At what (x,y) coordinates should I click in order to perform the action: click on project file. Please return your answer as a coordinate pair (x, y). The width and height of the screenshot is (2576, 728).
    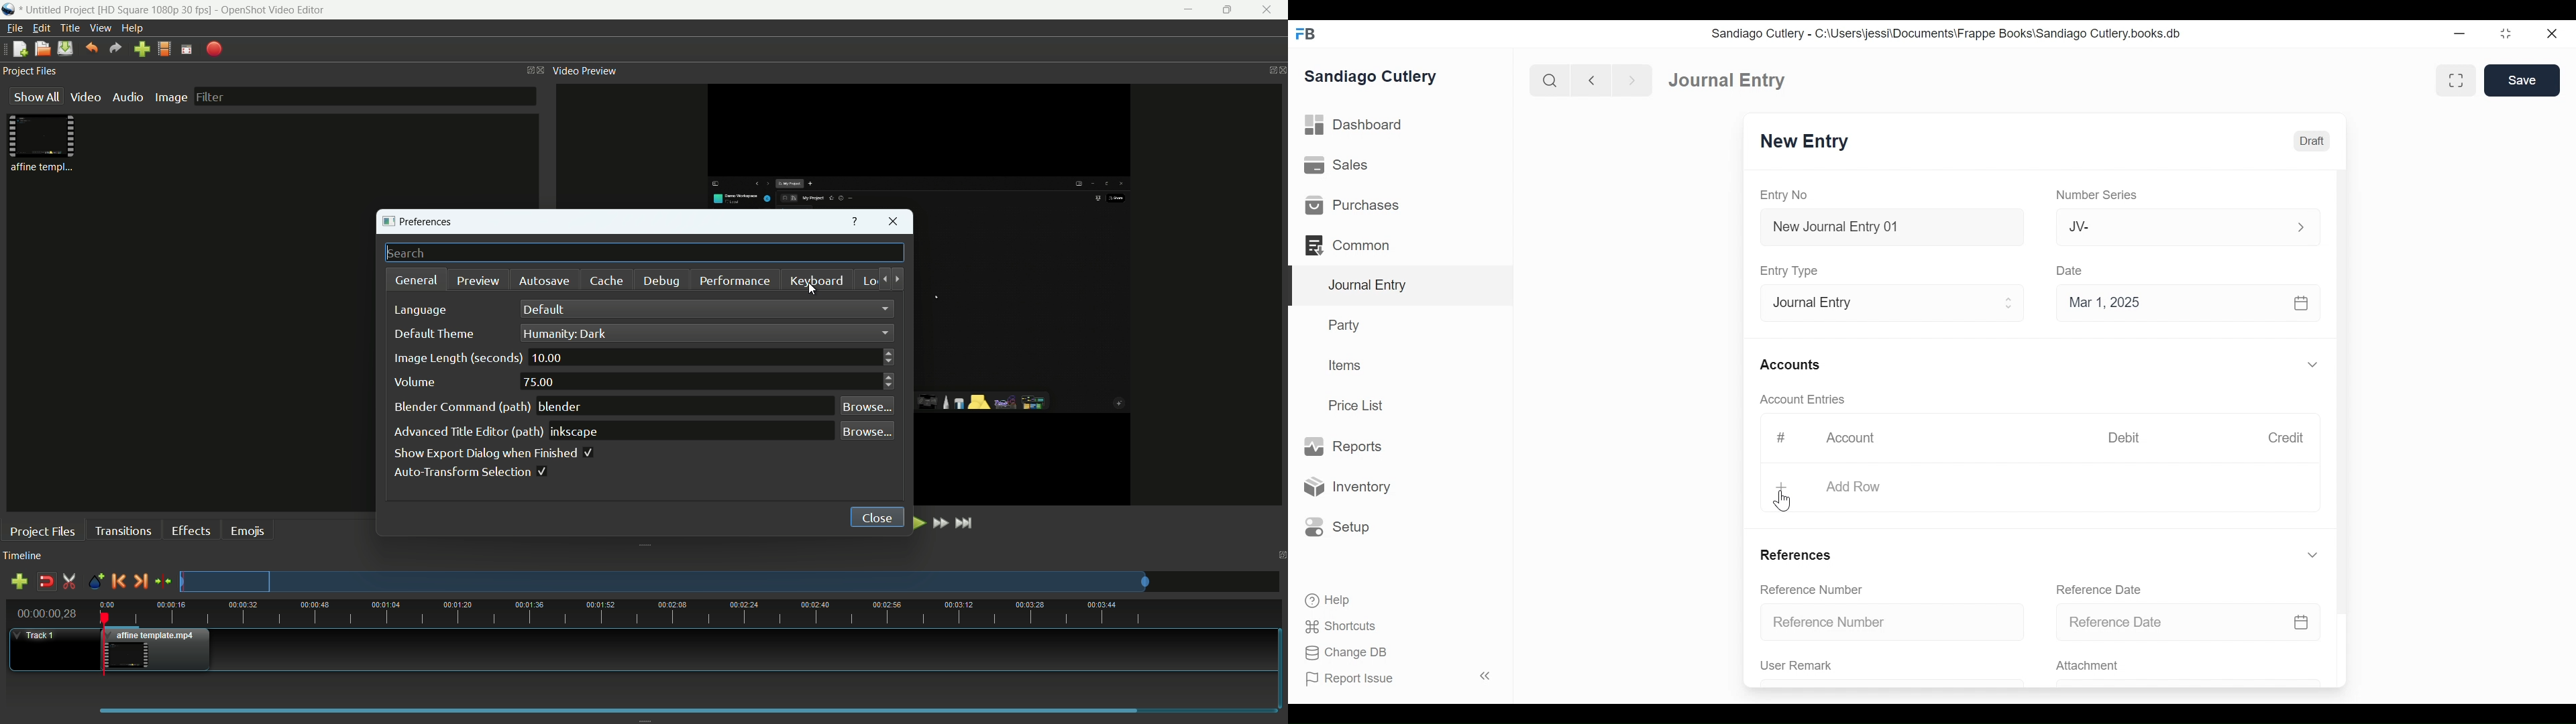
    Looking at the image, I should click on (44, 143).